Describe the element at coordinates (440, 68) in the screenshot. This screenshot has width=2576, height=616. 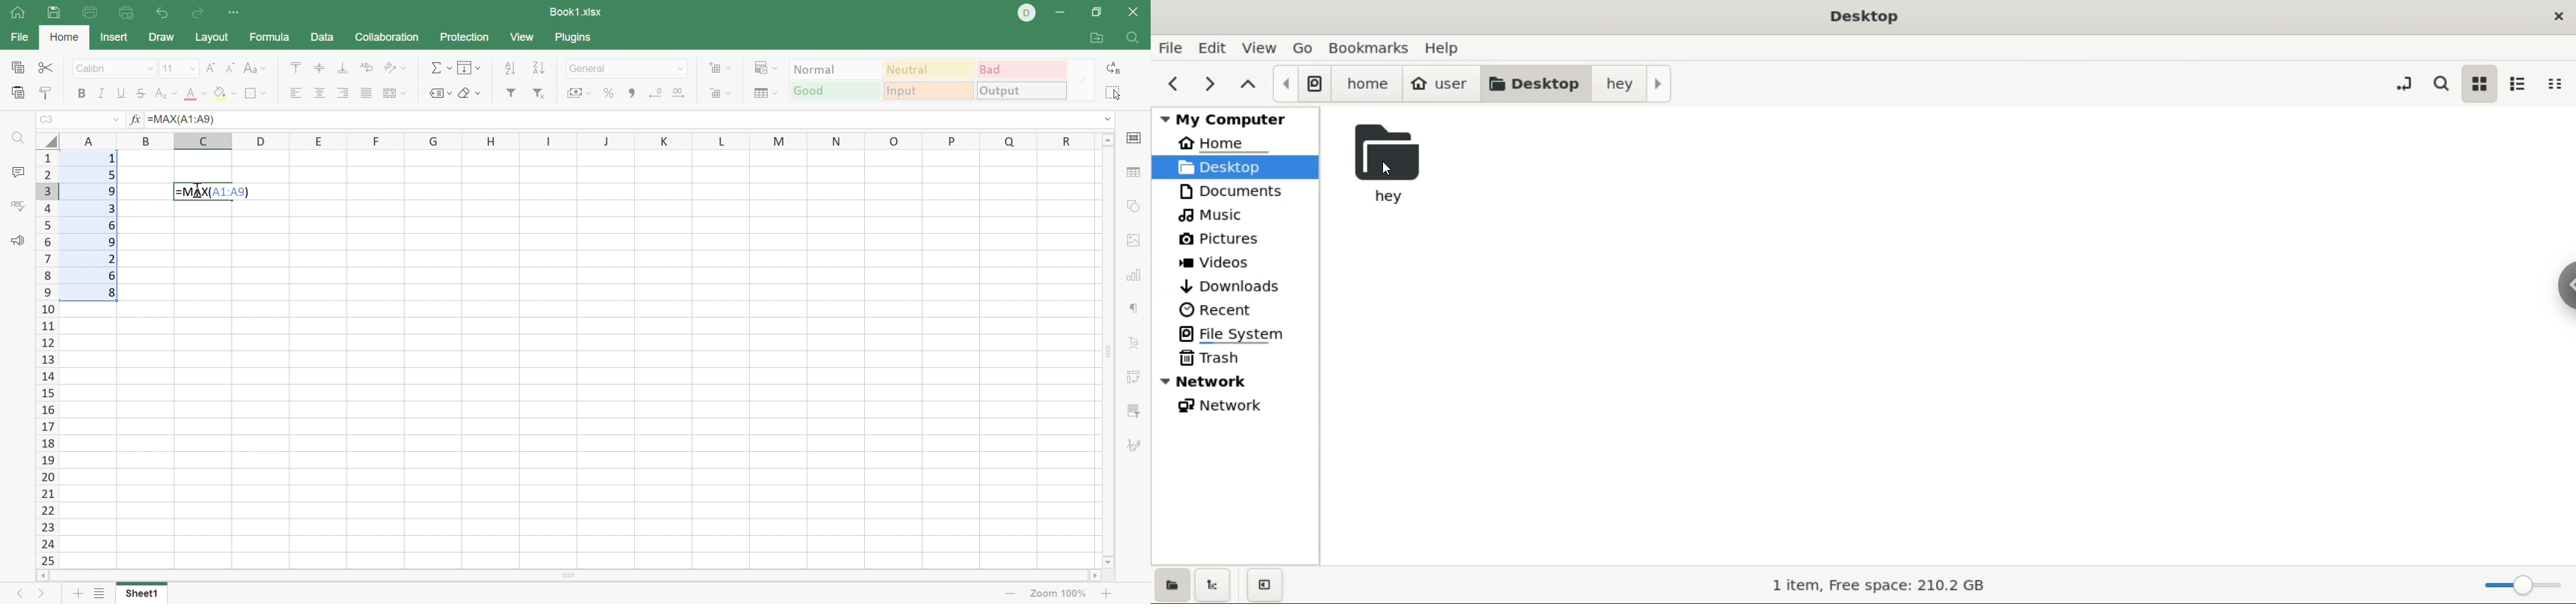
I see `Summation` at that location.